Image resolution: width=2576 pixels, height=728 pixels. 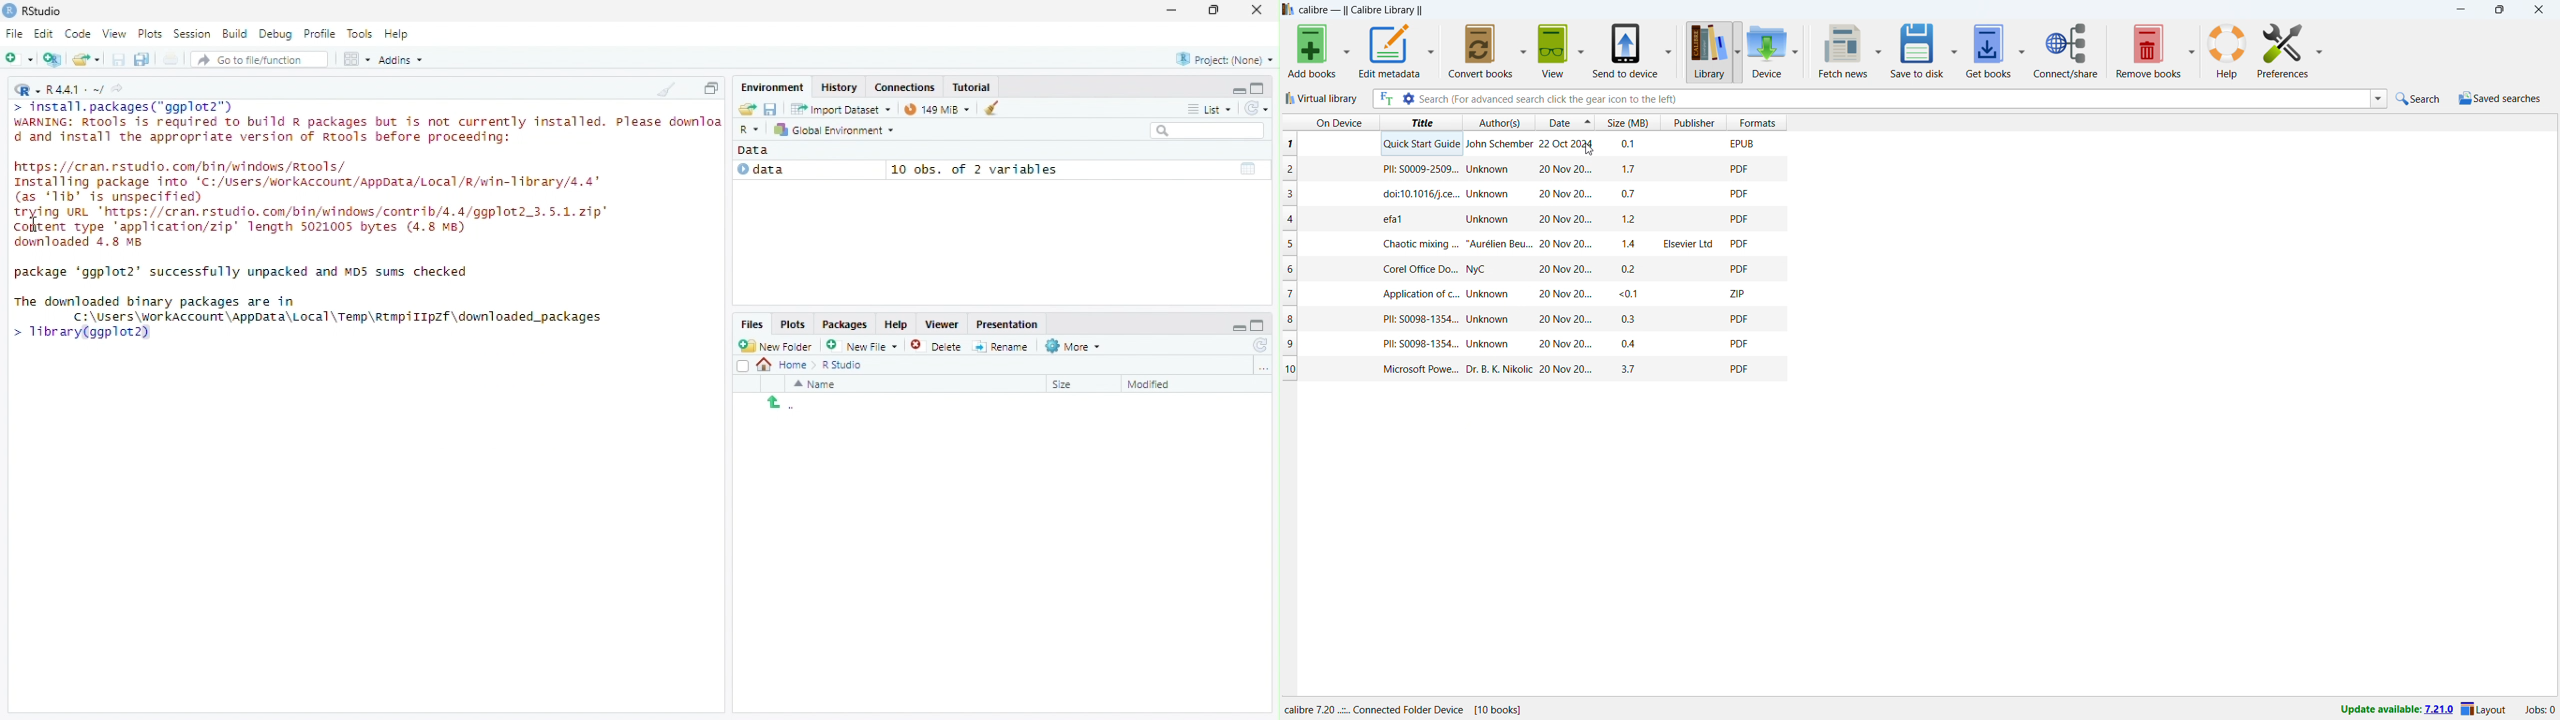 I want to click on help, so click(x=894, y=323).